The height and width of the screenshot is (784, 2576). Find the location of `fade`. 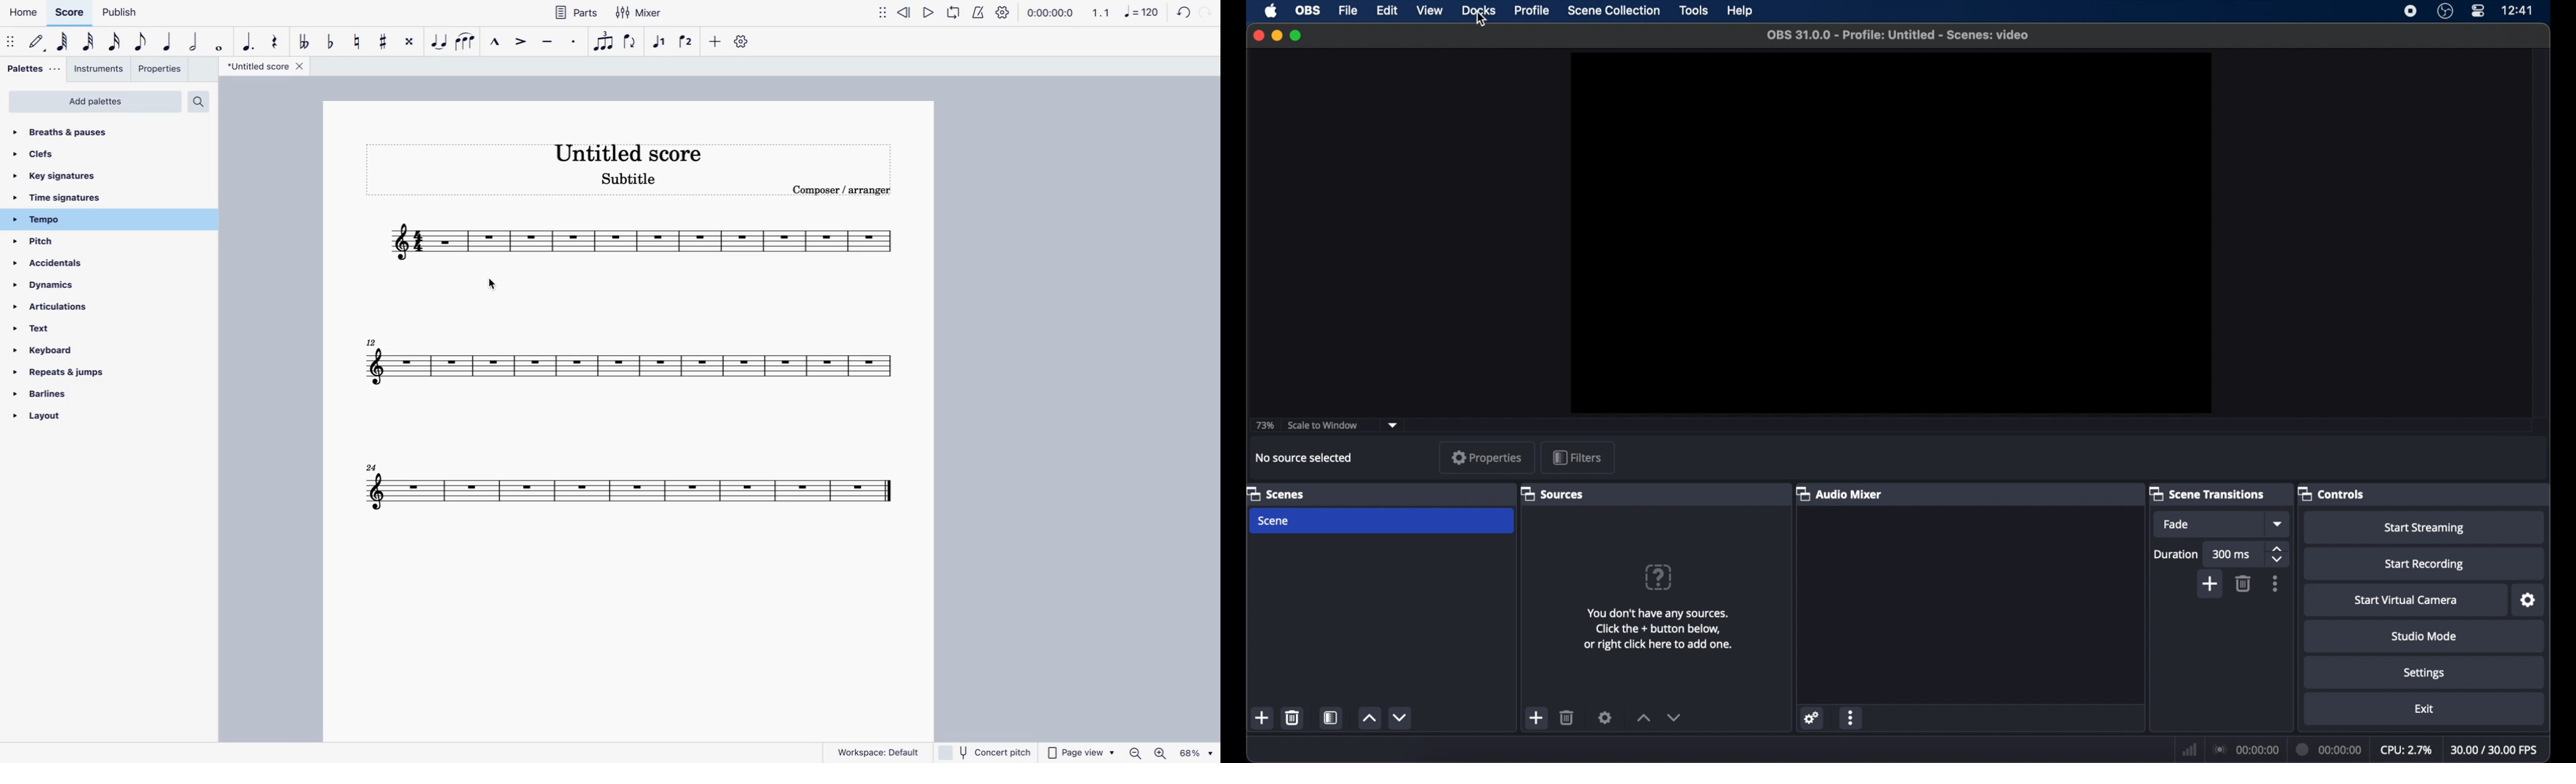

fade is located at coordinates (2177, 525).